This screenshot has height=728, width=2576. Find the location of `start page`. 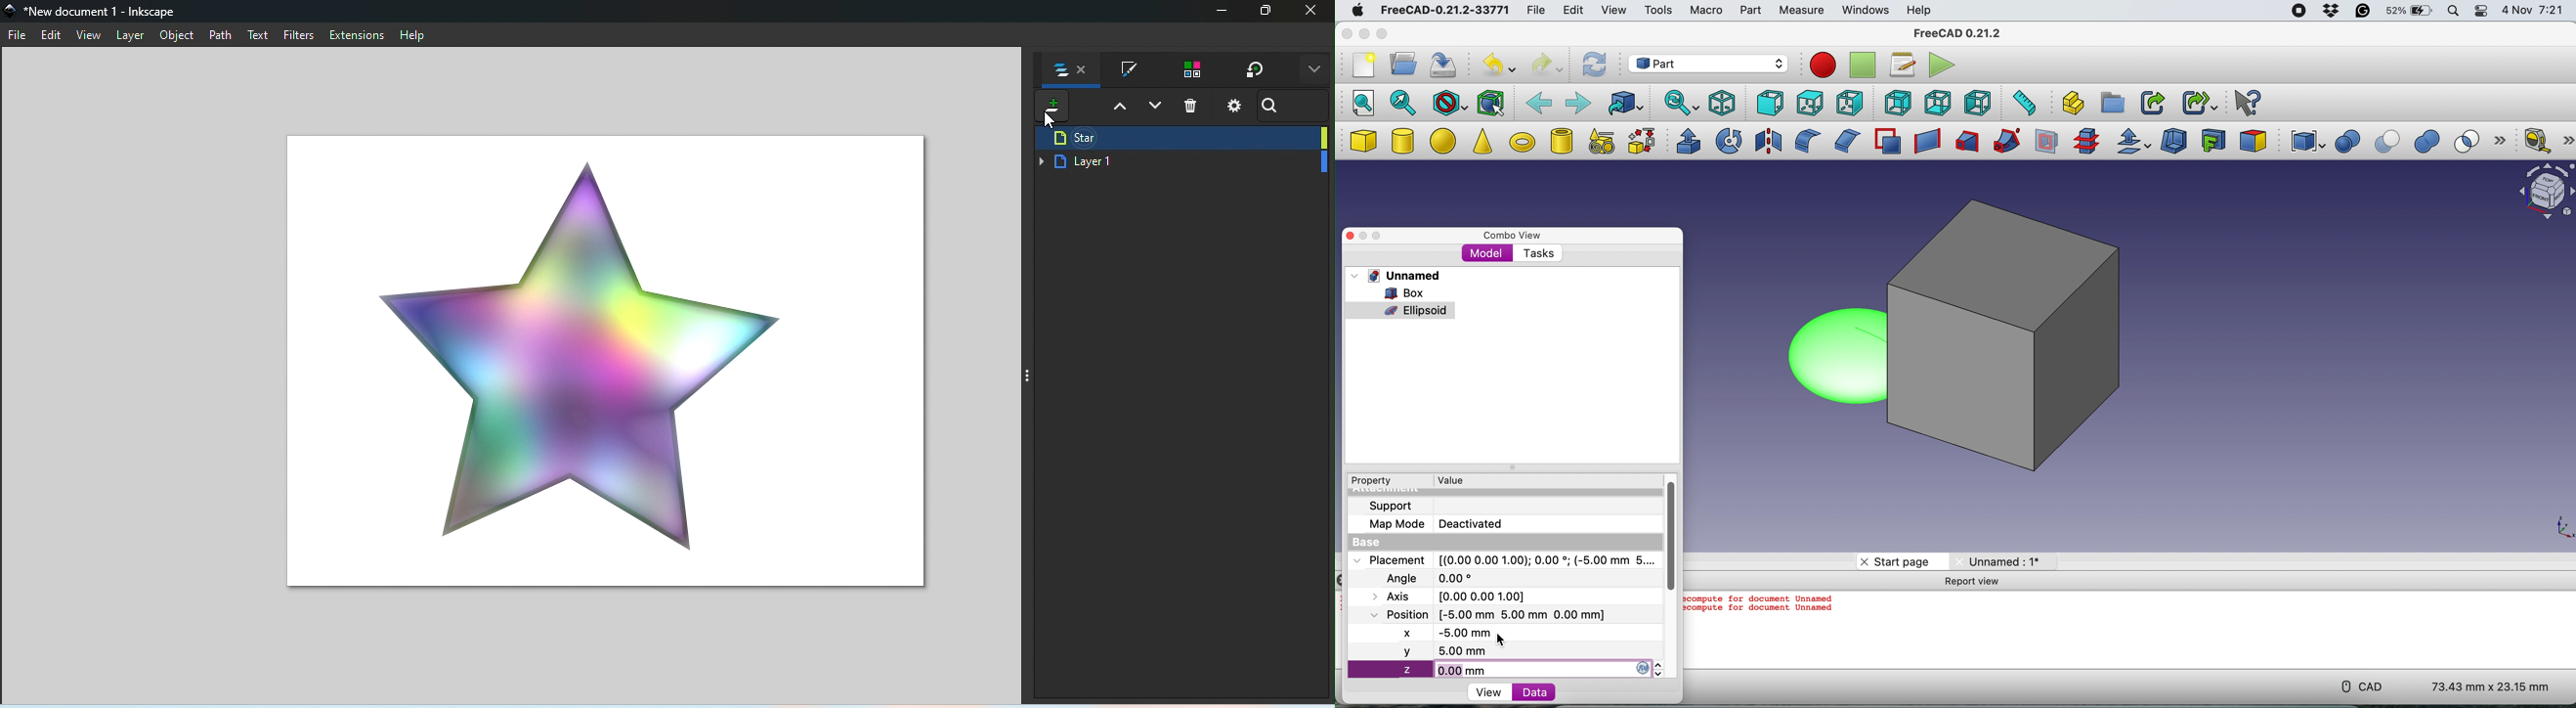

start page is located at coordinates (1895, 561).